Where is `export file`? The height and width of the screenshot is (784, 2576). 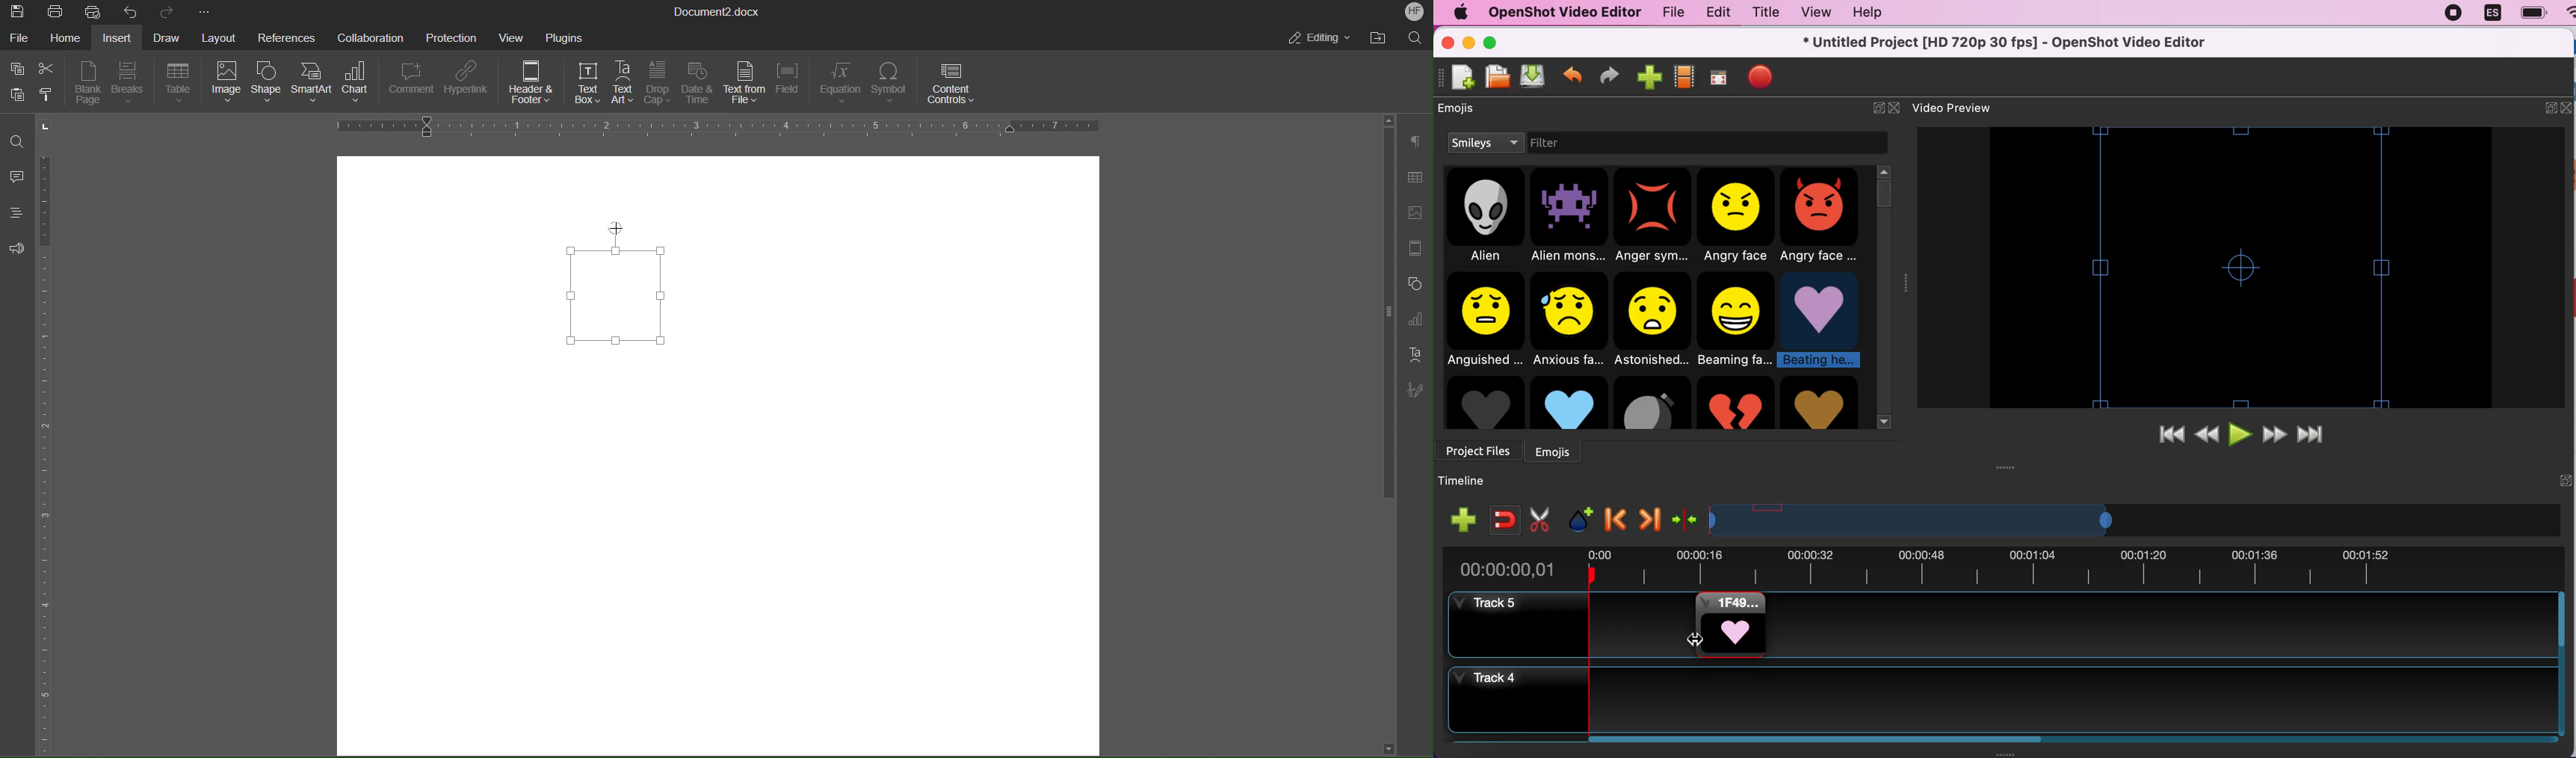
export file is located at coordinates (1761, 78).